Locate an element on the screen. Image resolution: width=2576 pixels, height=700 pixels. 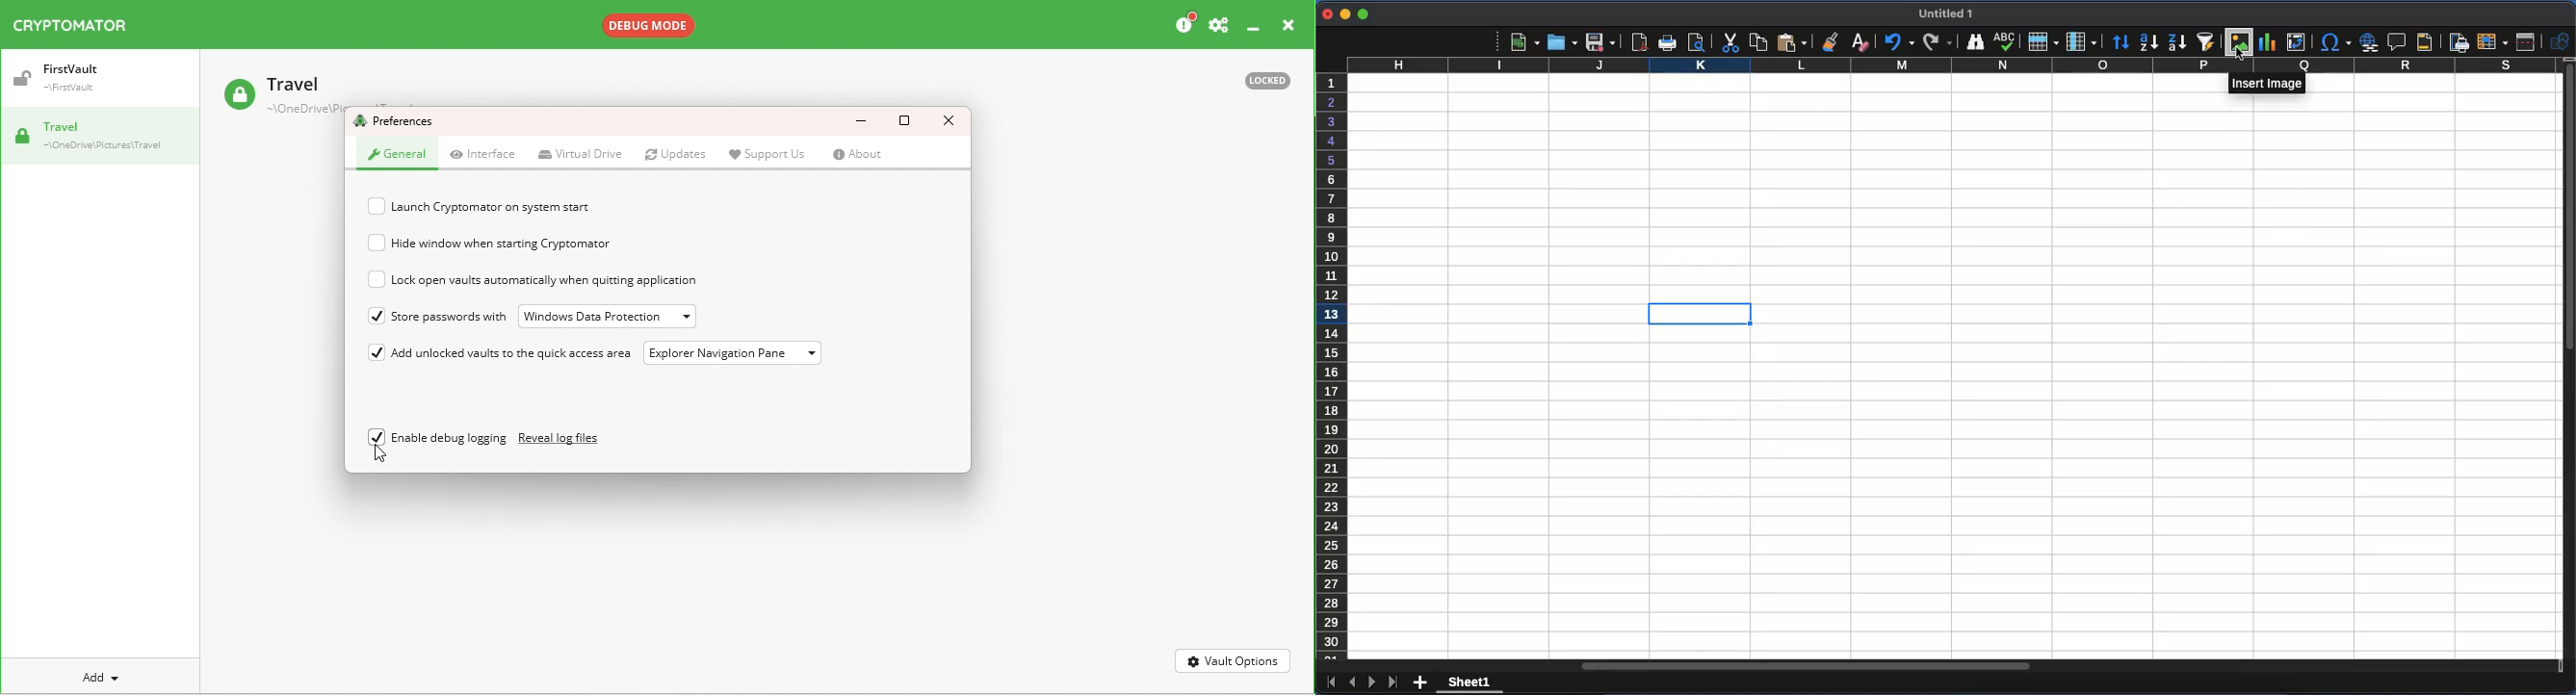
Store passwords with is located at coordinates (449, 315).